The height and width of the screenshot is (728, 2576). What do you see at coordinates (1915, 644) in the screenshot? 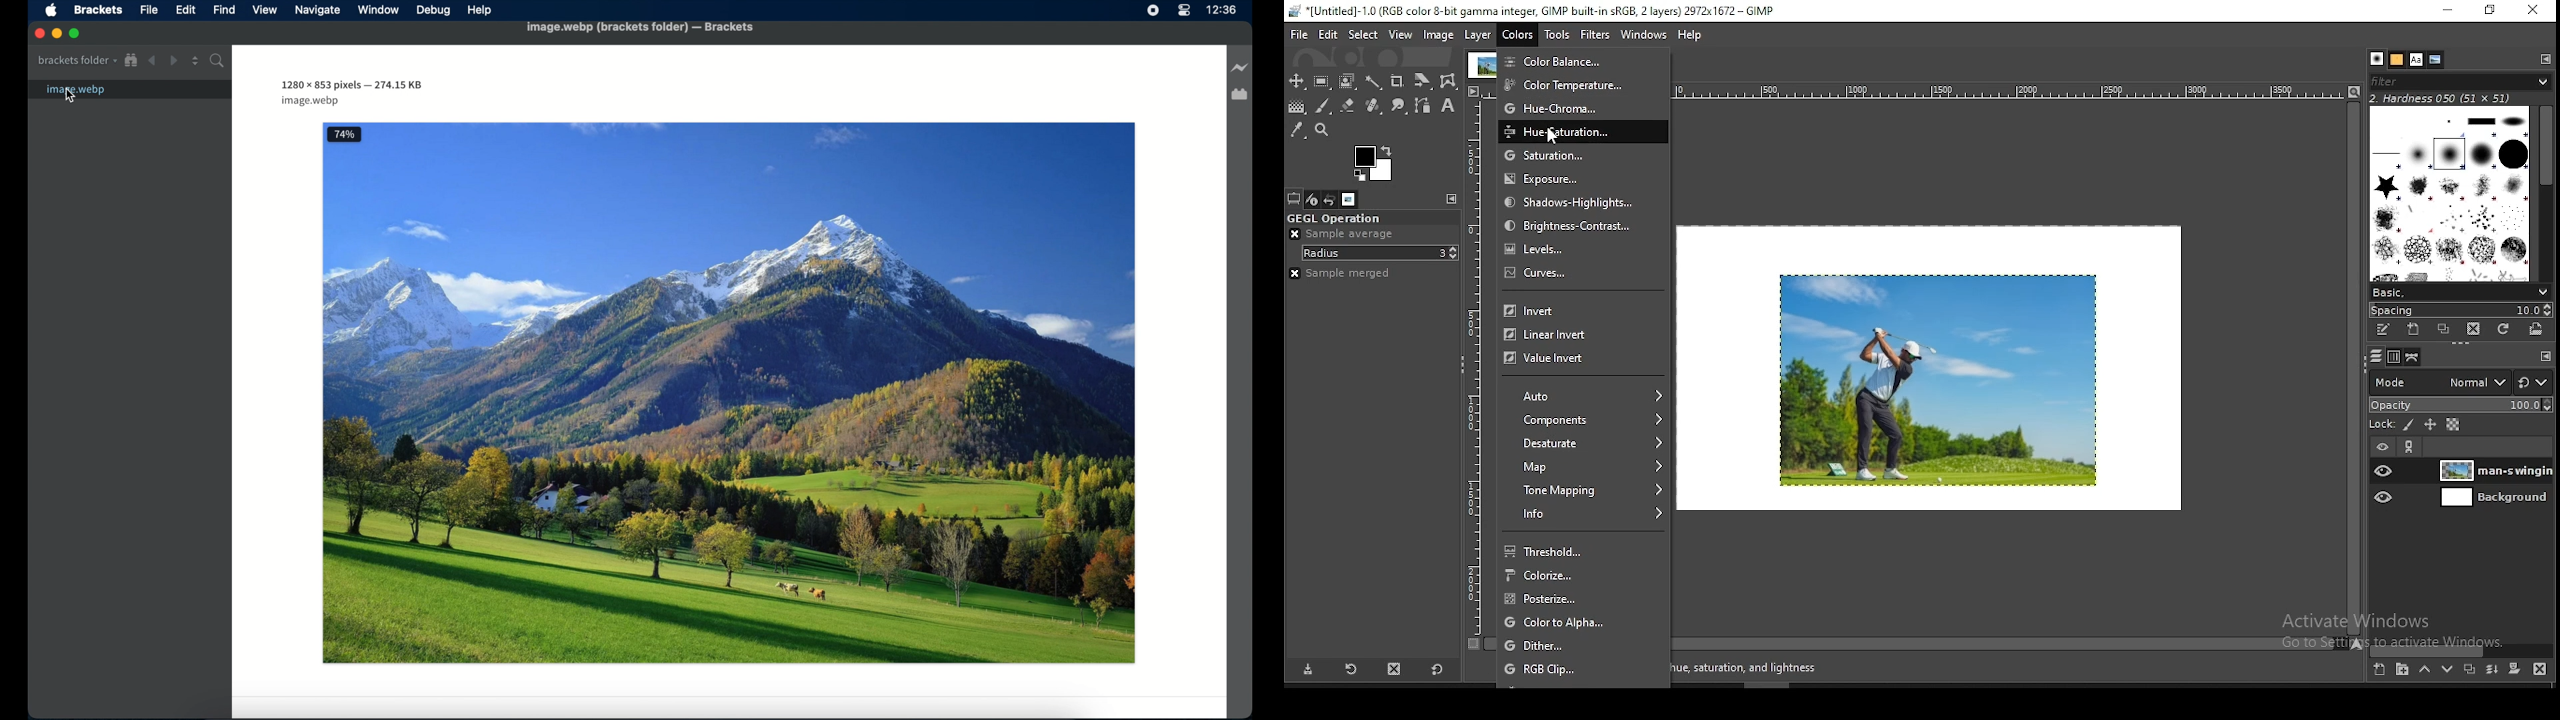
I see `scroll bar` at bounding box center [1915, 644].